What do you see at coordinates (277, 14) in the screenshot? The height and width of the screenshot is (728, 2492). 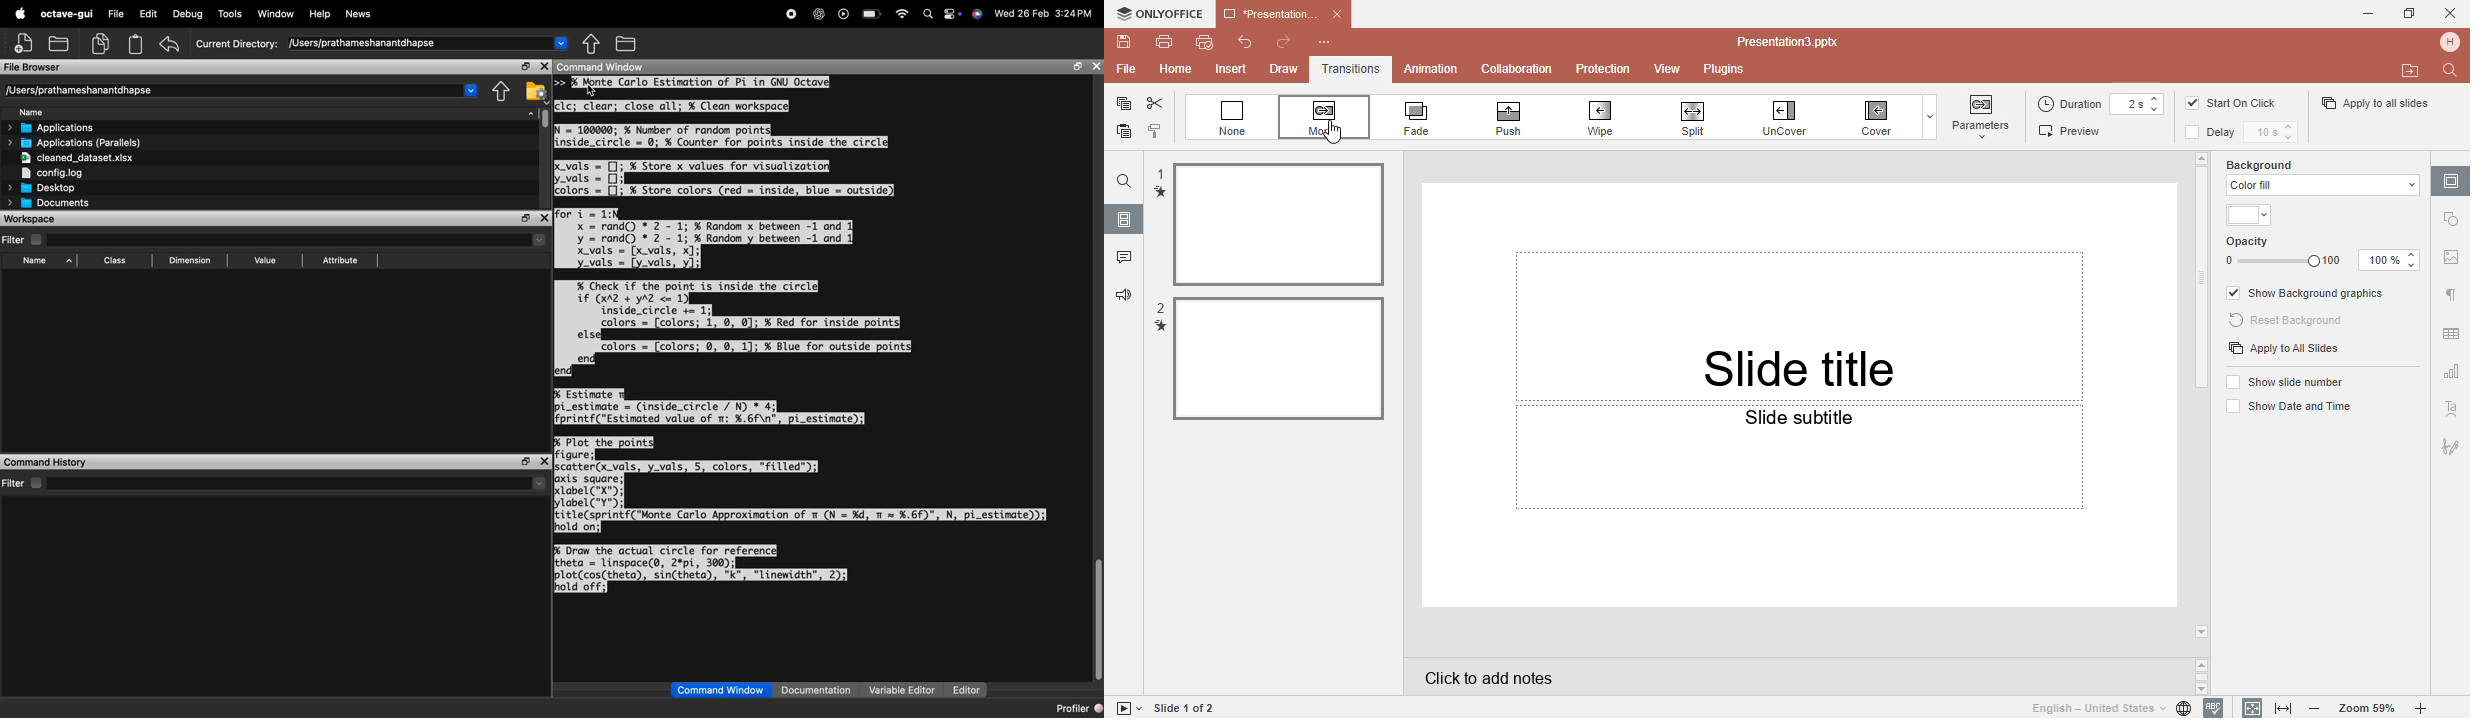 I see `Window` at bounding box center [277, 14].